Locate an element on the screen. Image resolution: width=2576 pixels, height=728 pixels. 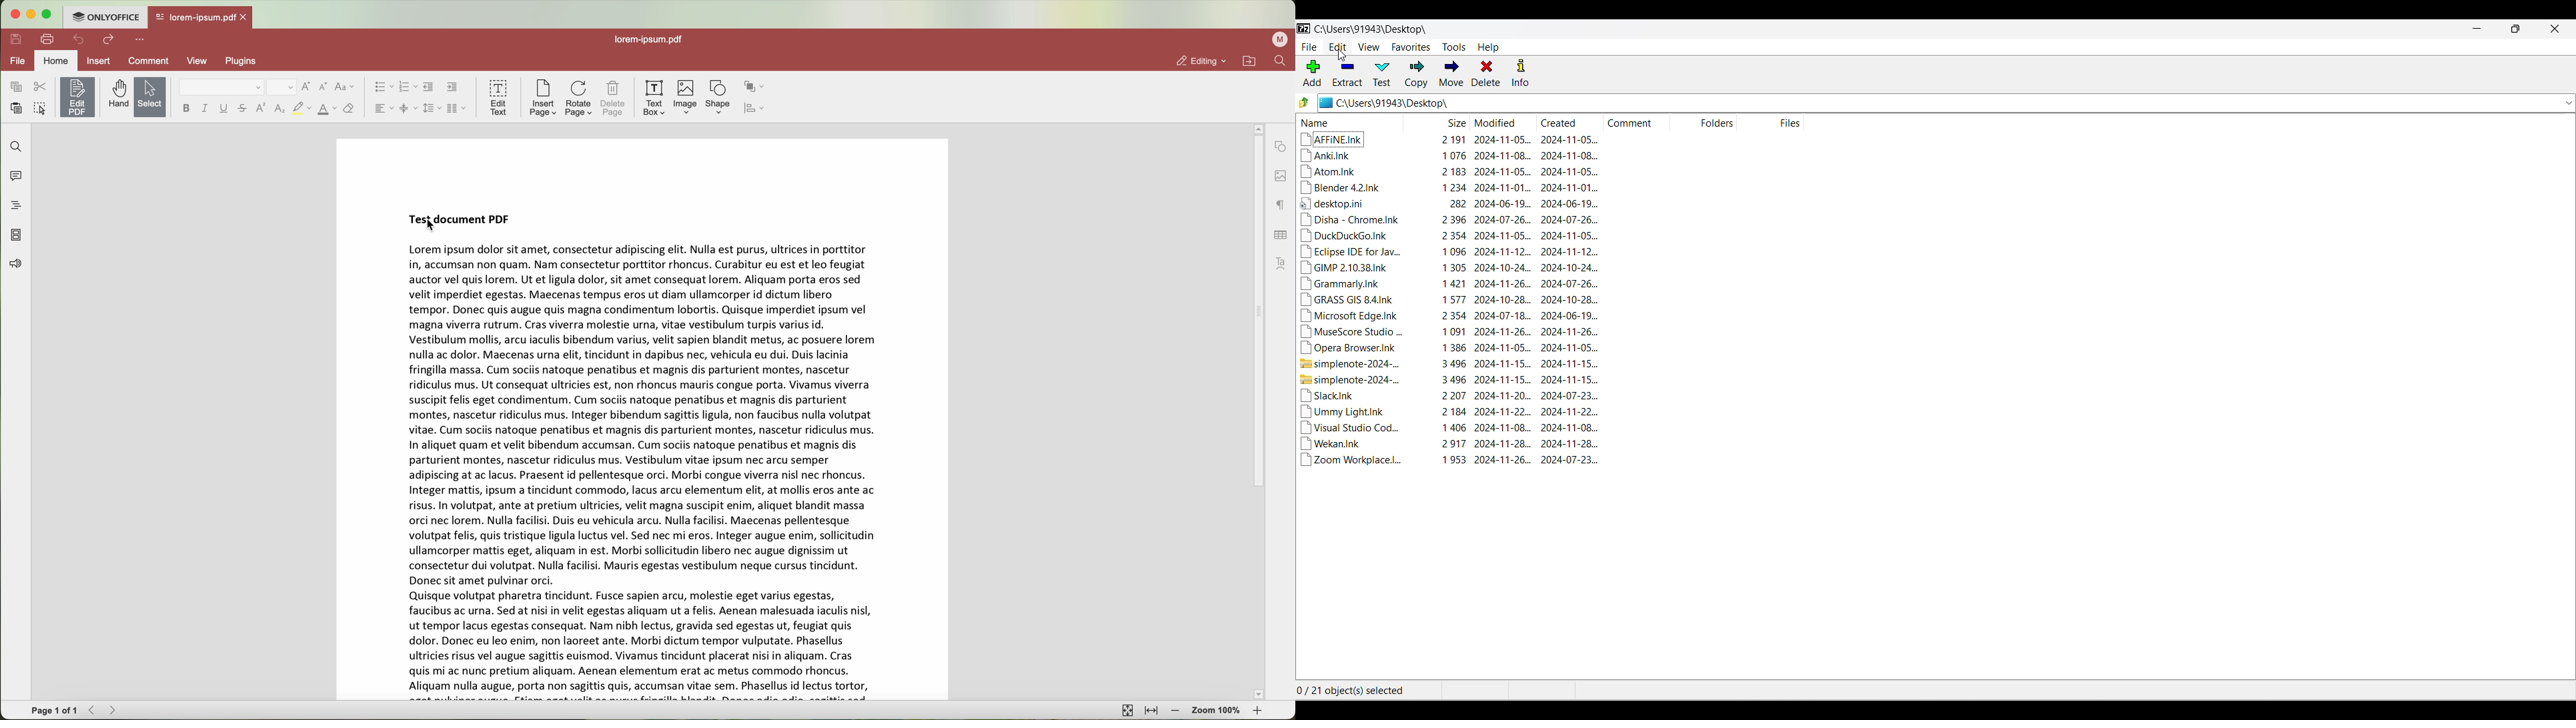
Copy is located at coordinates (1417, 74).